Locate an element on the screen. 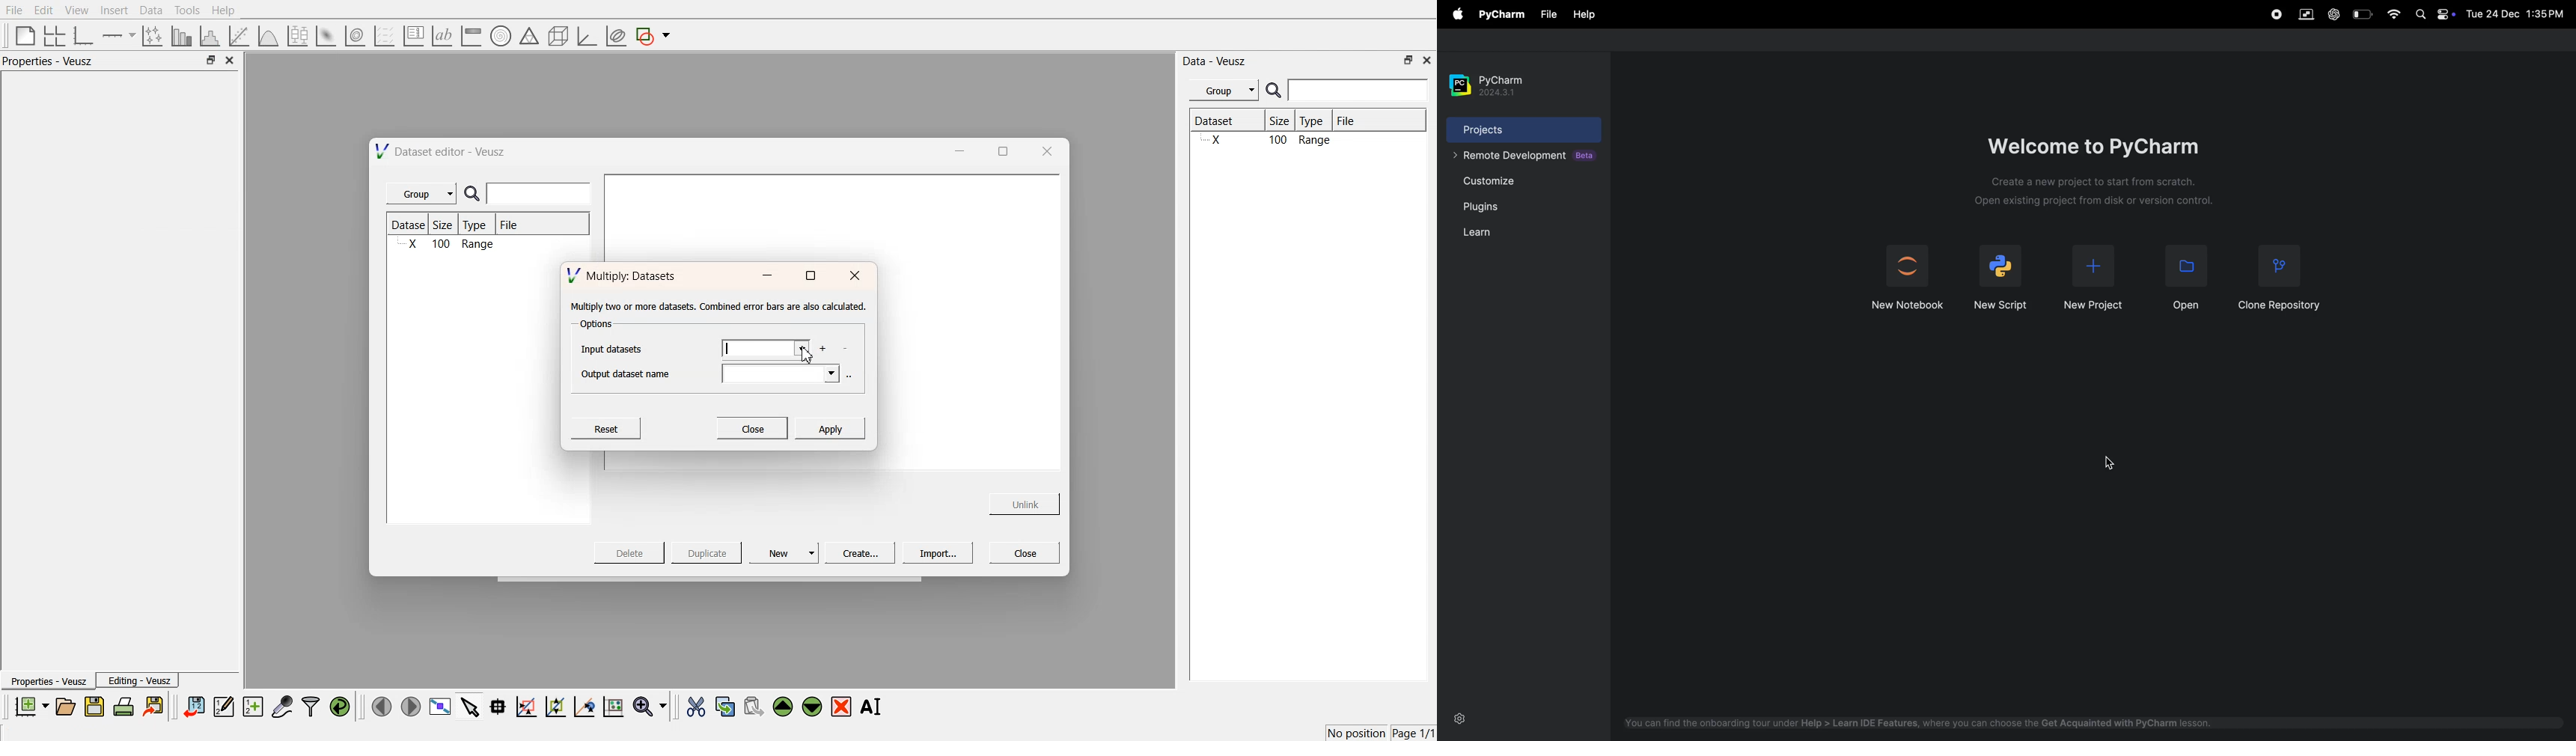 The height and width of the screenshot is (756, 2576). Size is located at coordinates (448, 225).